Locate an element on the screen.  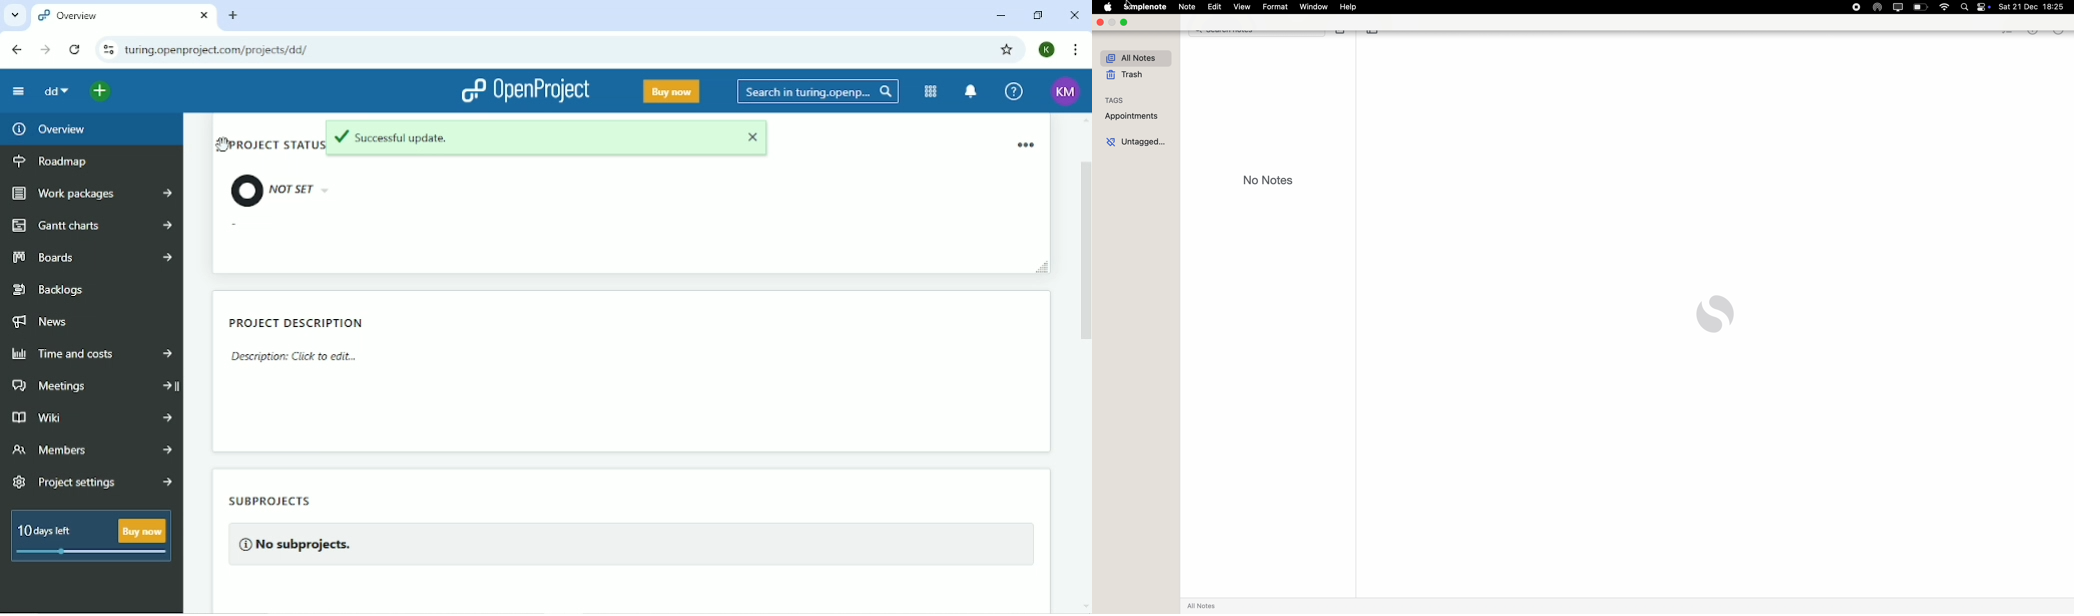
Account is located at coordinates (1066, 91).